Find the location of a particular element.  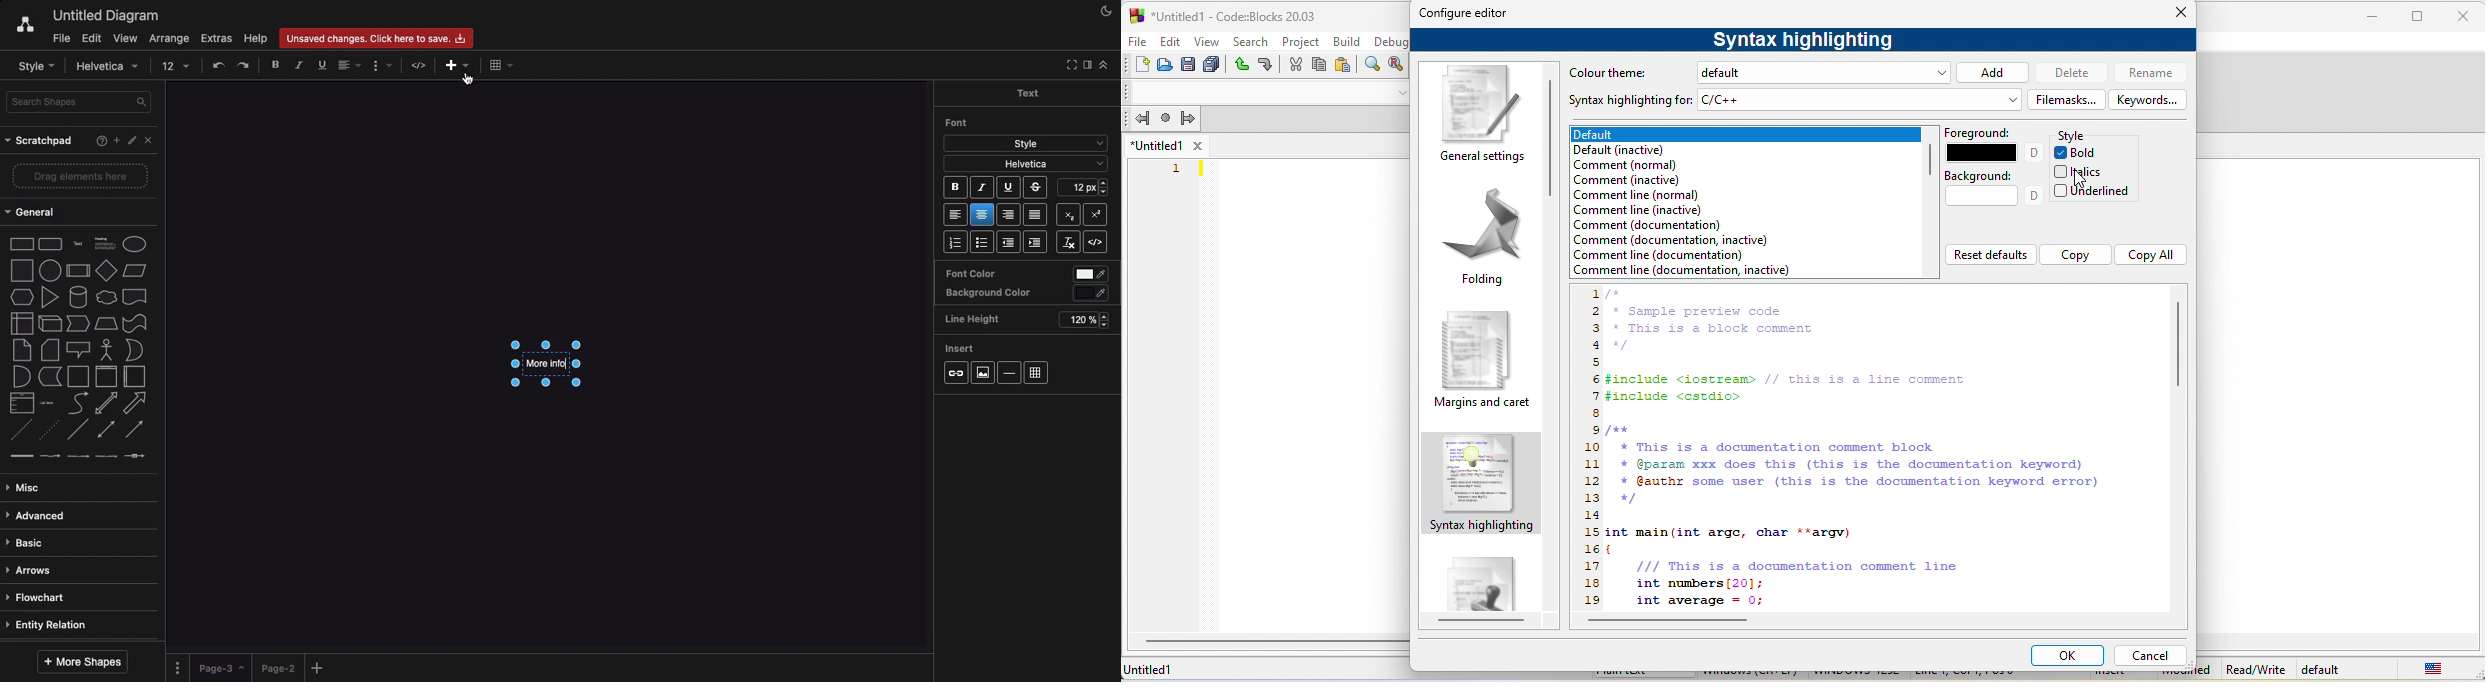

Align is located at coordinates (351, 67).